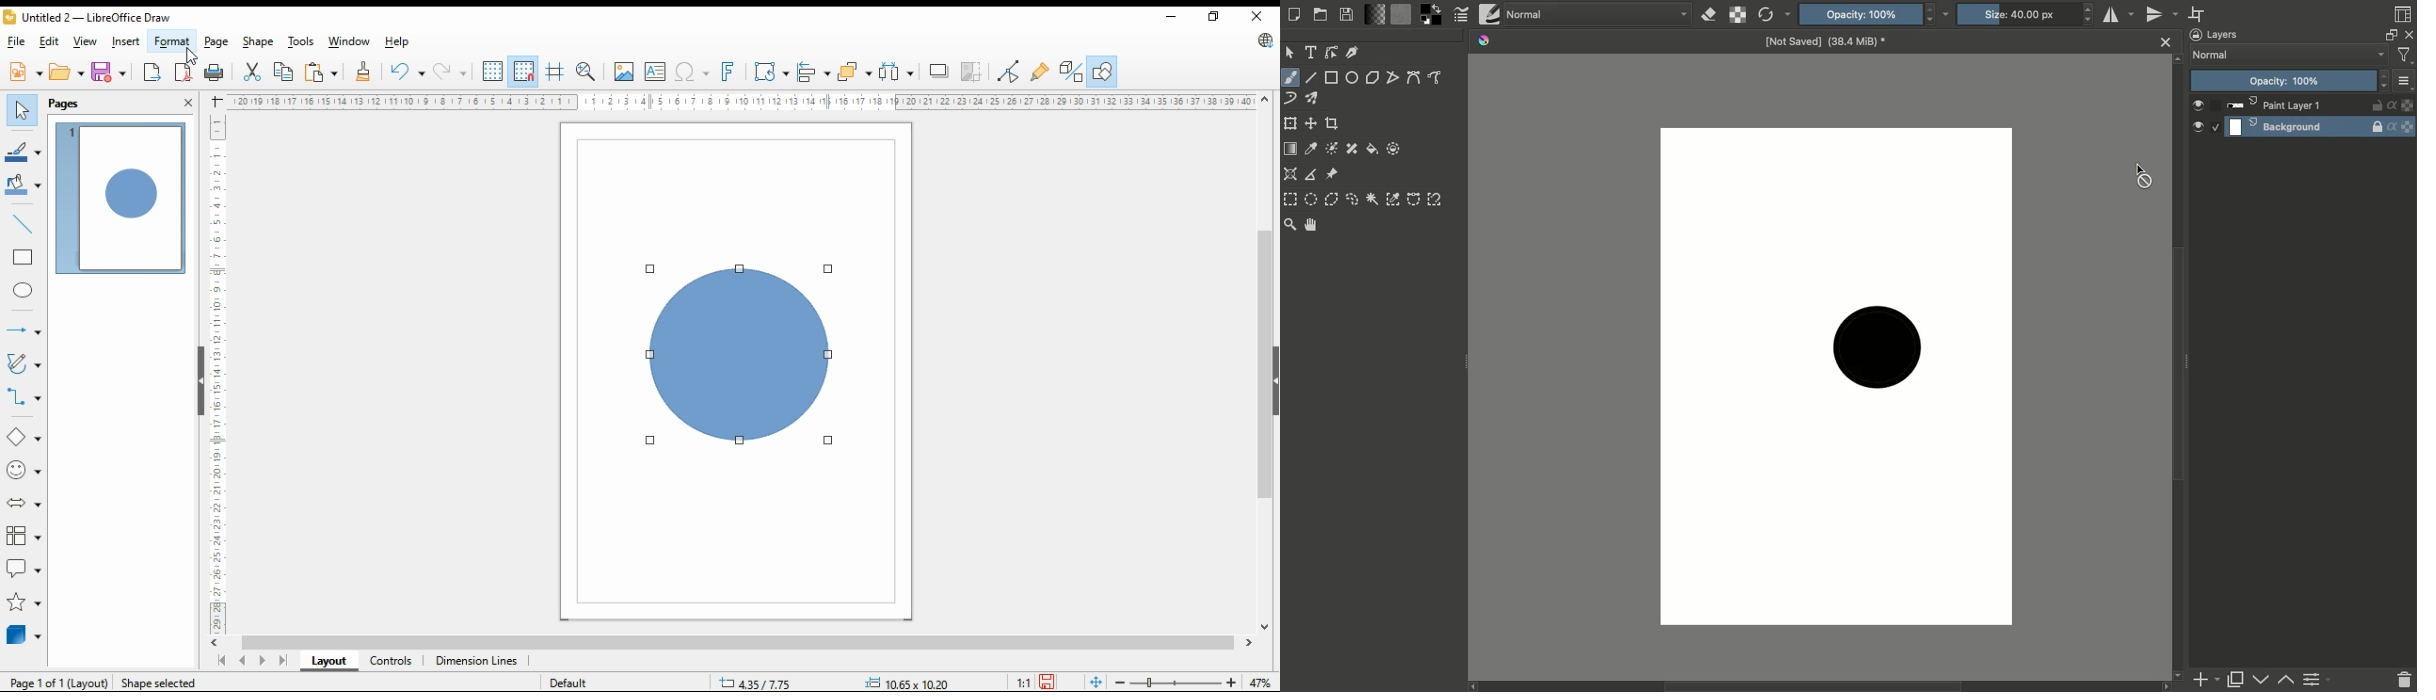 This screenshot has height=700, width=2436. I want to click on Scroll, so click(2181, 367).